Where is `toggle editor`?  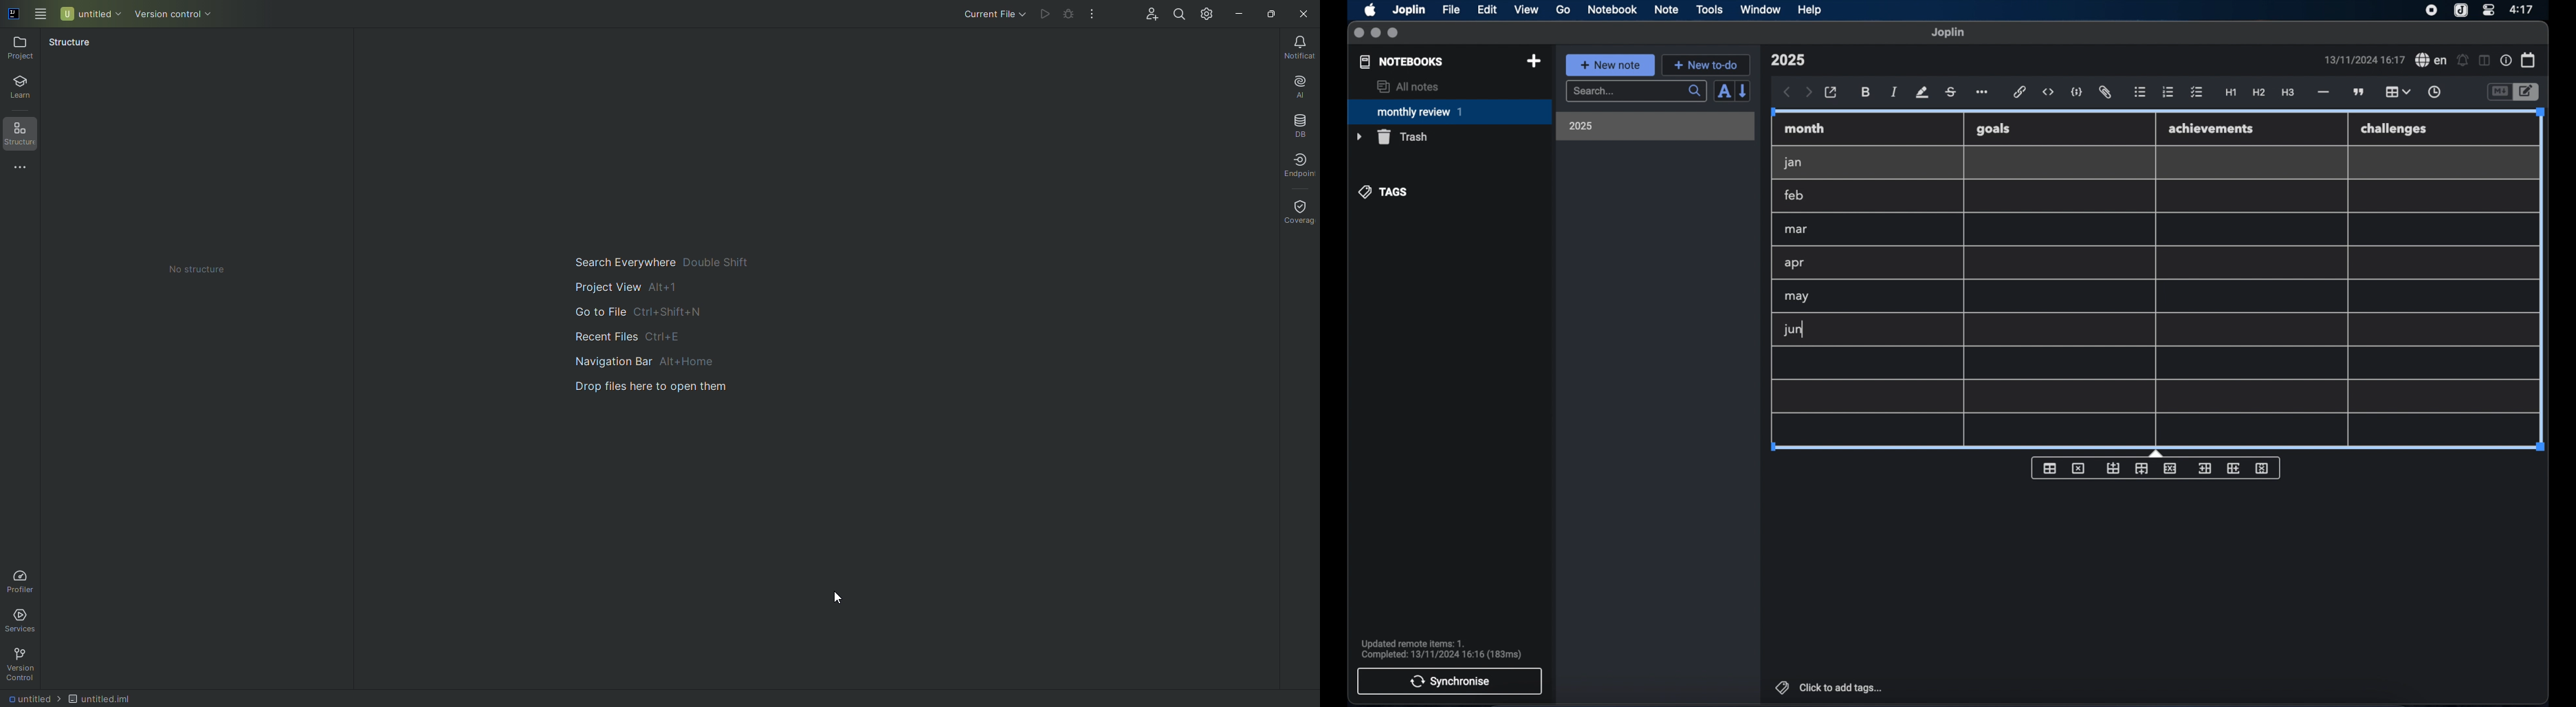 toggle editor is located at coordinates (2499, 92).